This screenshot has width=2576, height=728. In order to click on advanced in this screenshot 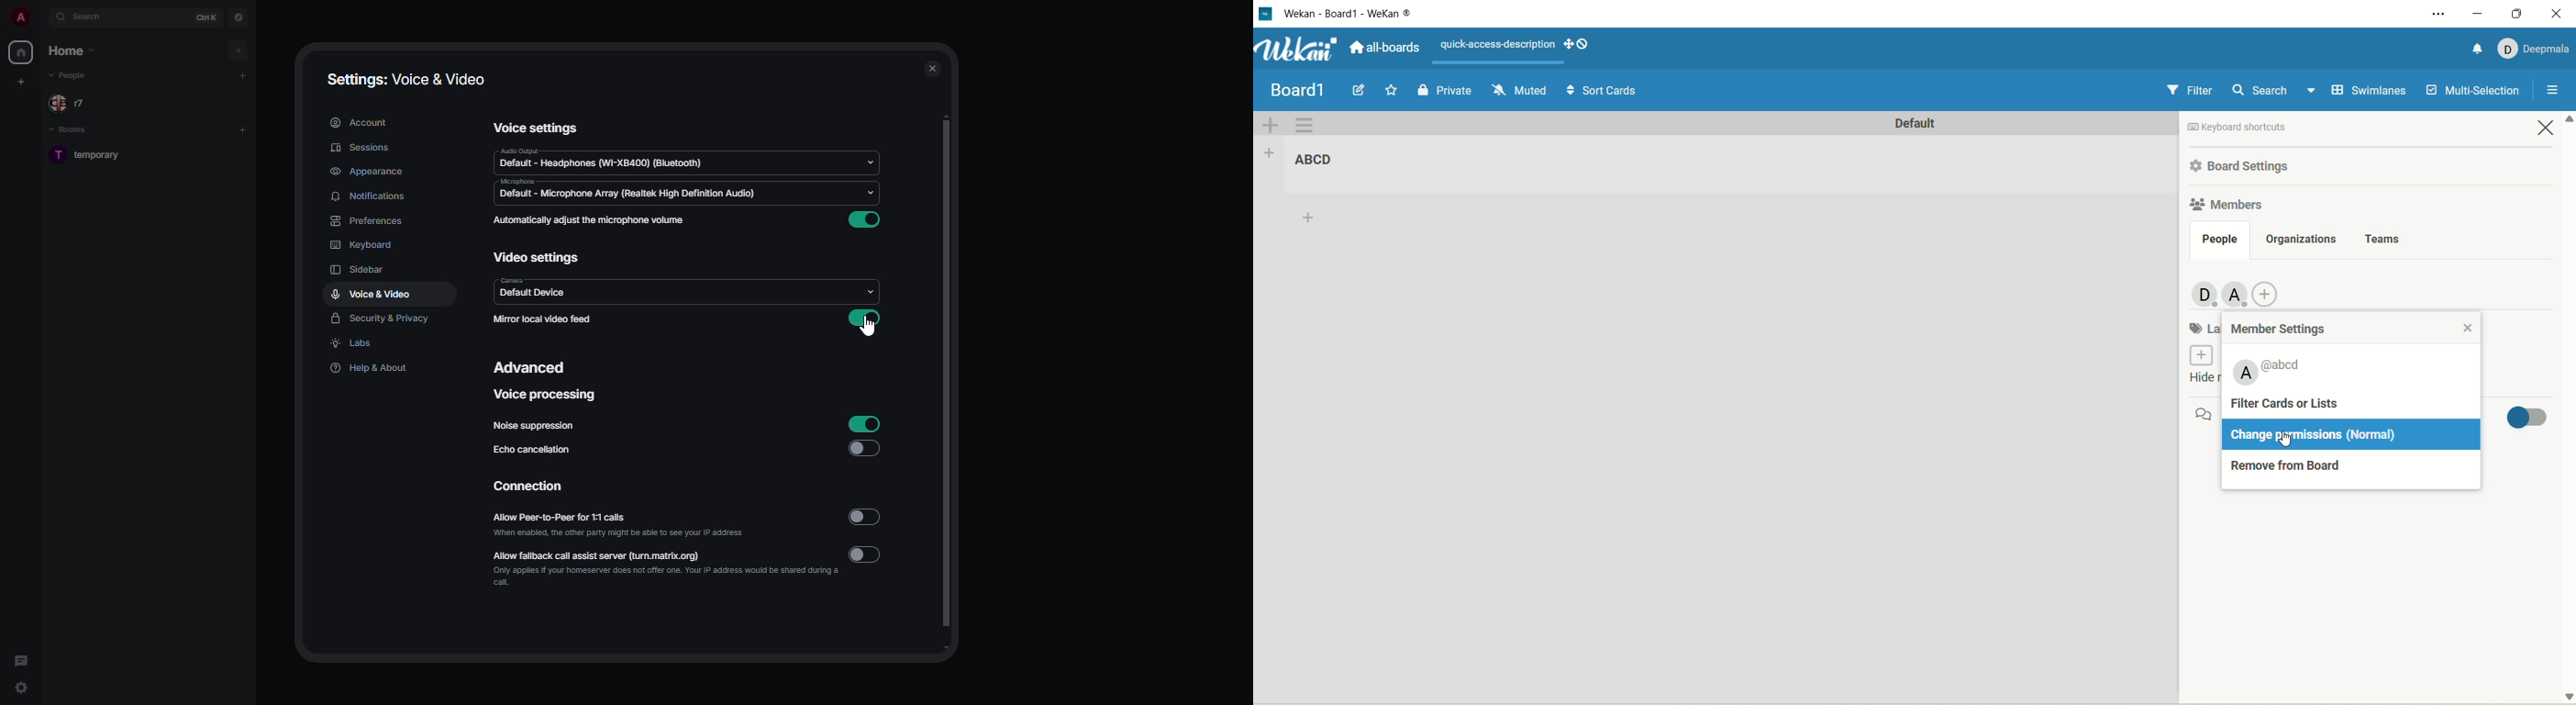, I will do `click(535, 369)`.